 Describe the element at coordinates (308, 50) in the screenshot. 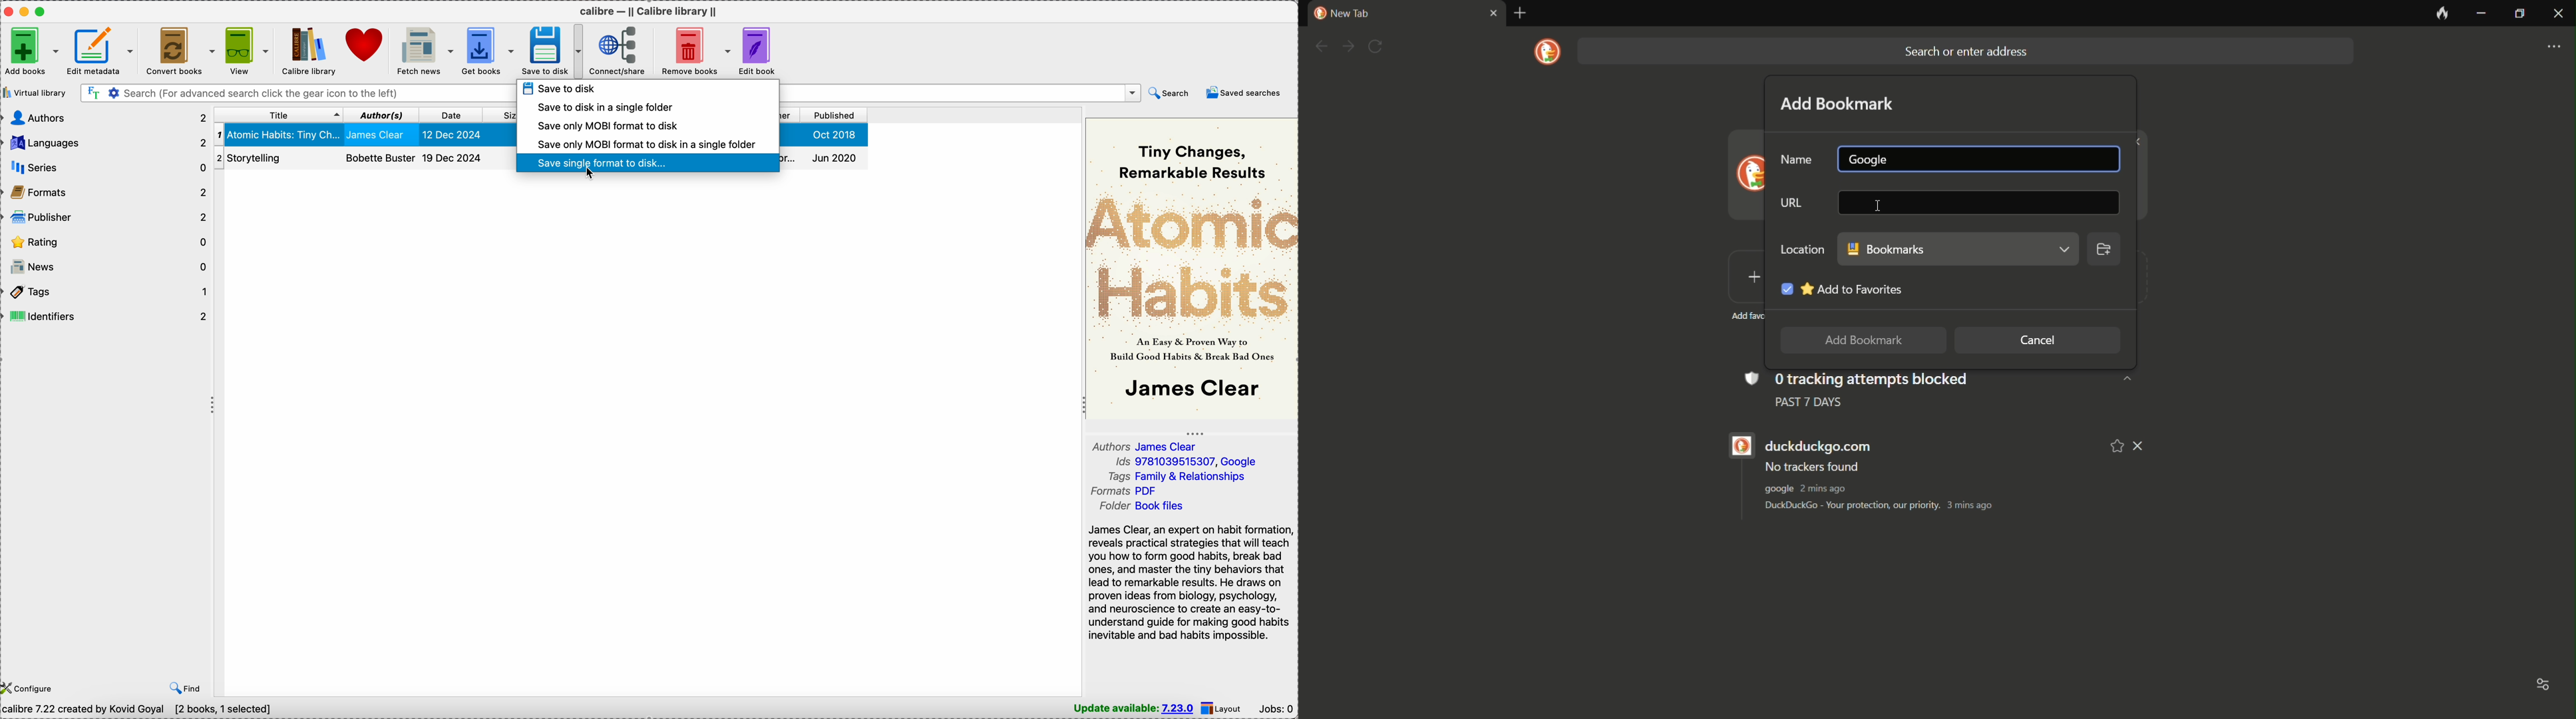

I see `Calibre library` at that location.